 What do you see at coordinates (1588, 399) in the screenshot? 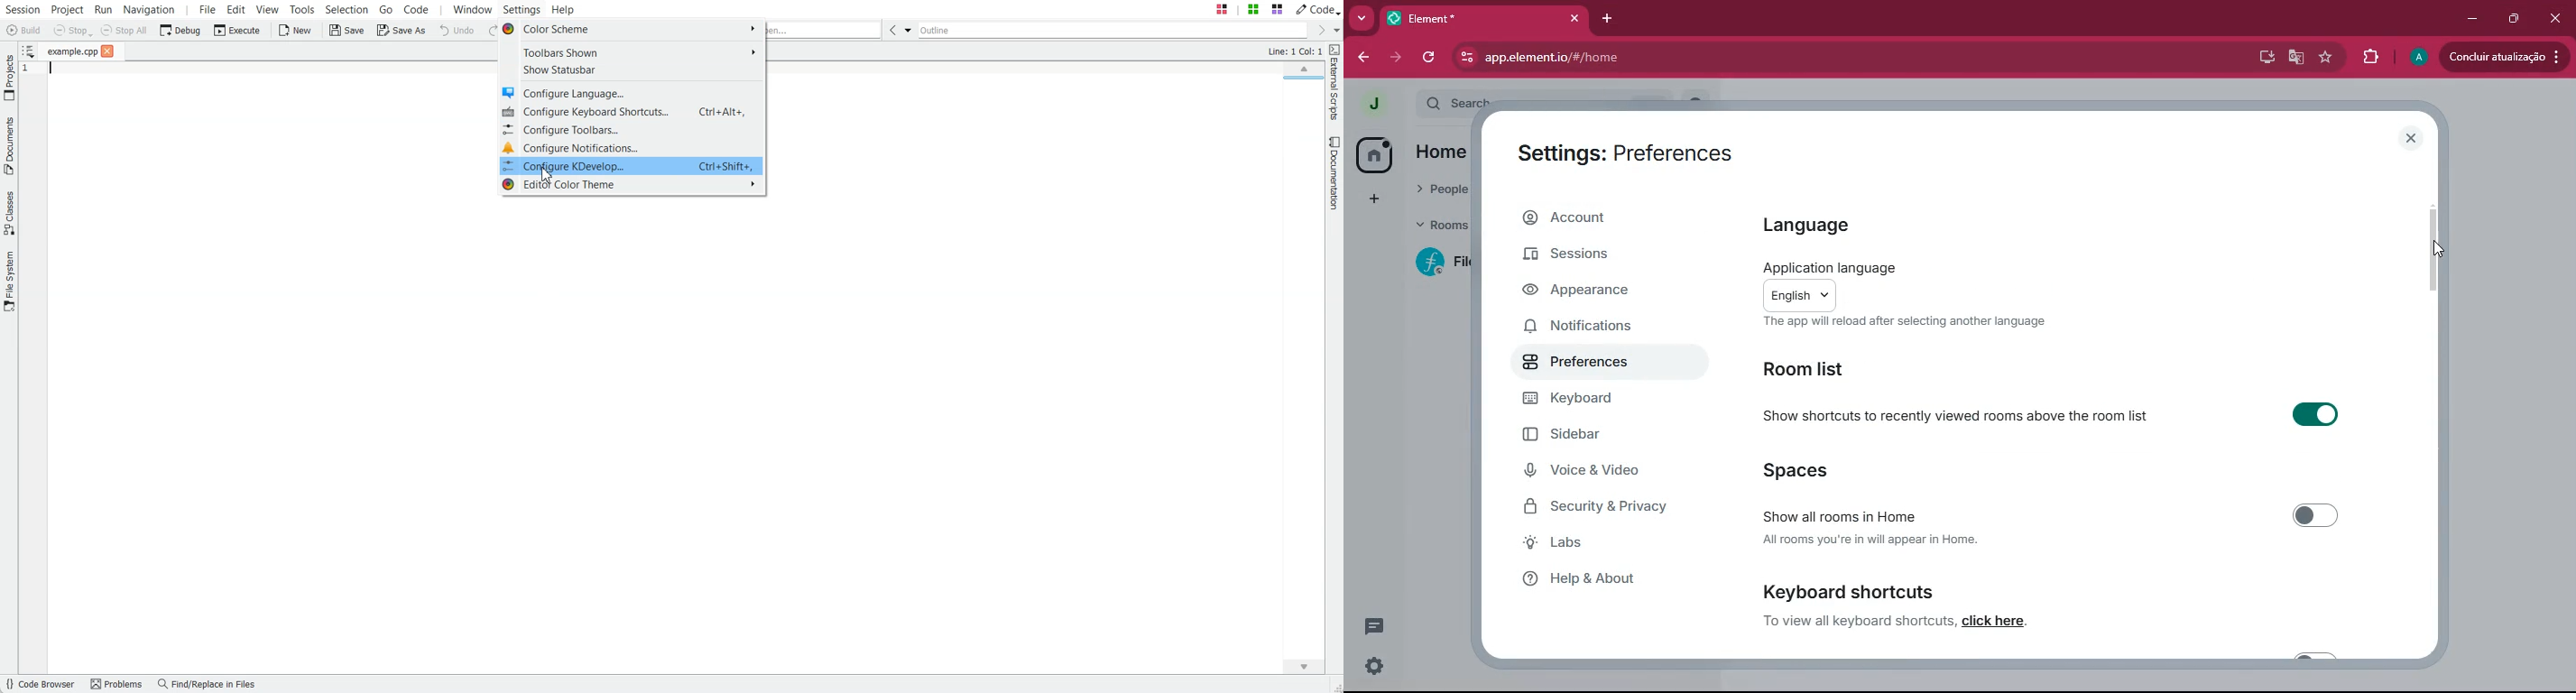
I see `keyboard` at bounding box center [1588, 399].